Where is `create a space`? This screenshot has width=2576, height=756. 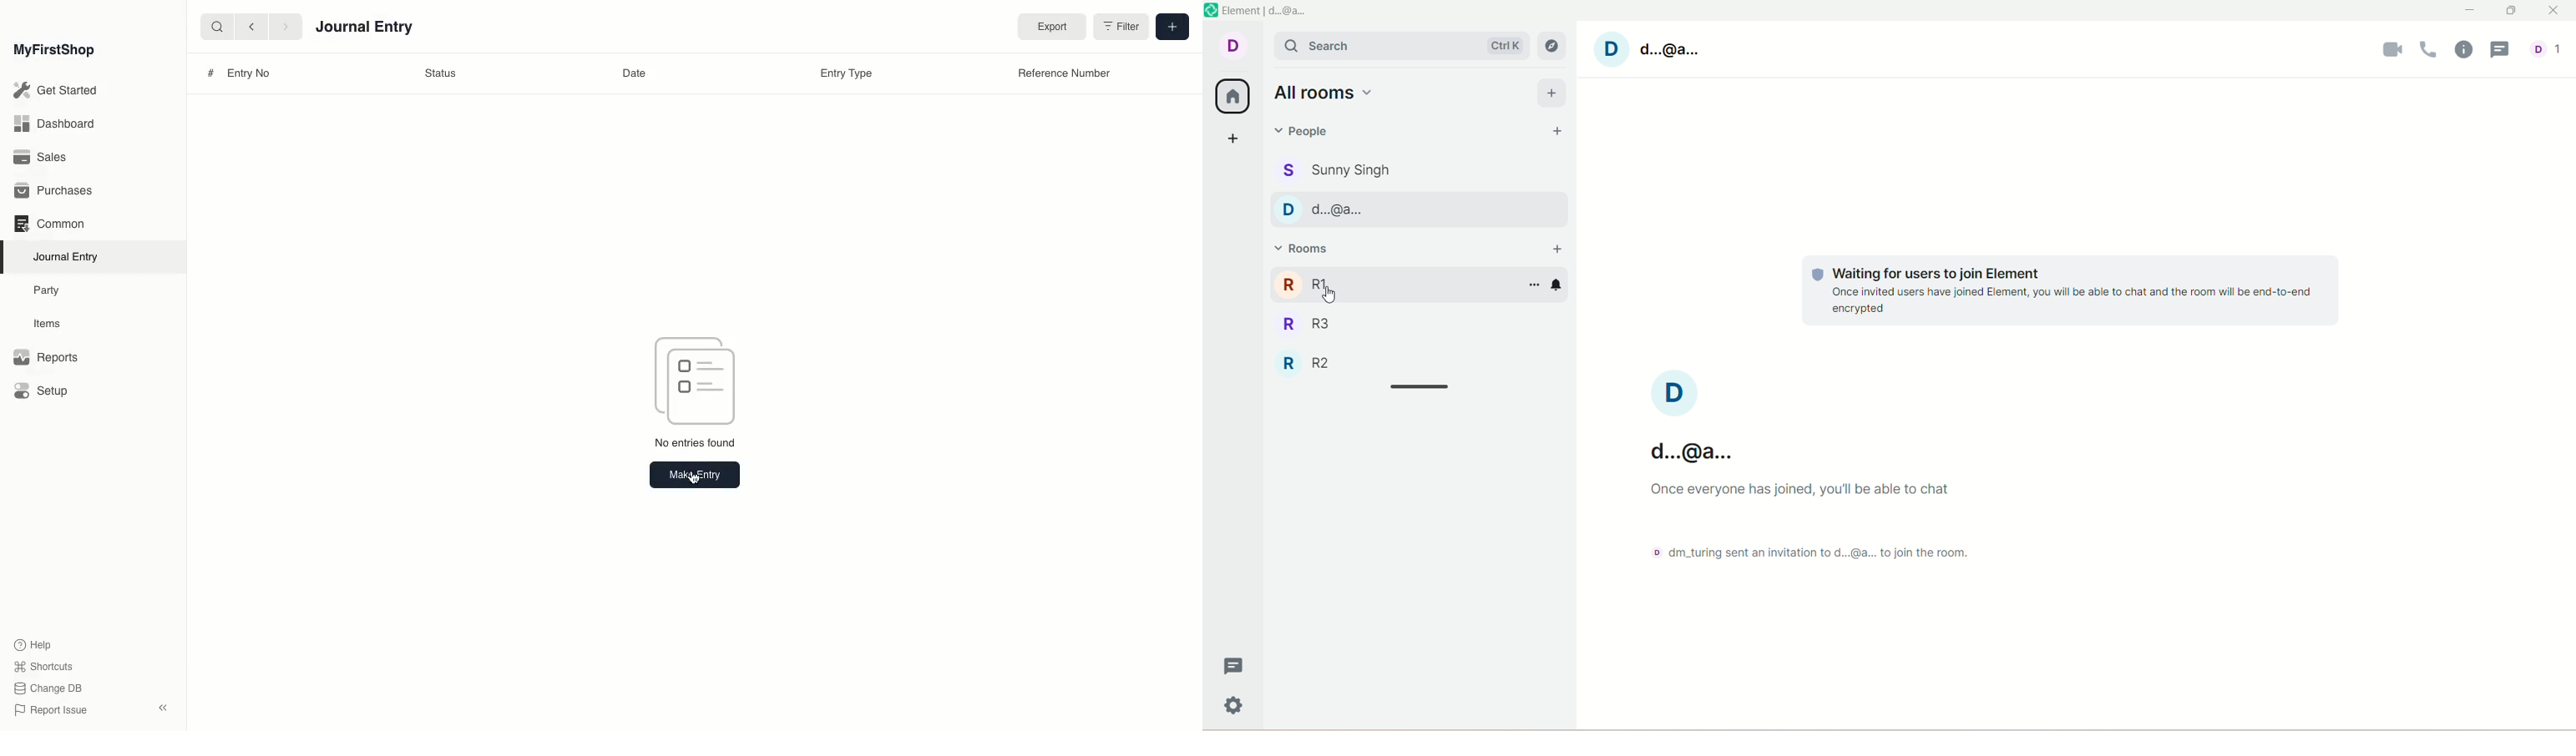 create a space is located at coordinates (1235, 137).